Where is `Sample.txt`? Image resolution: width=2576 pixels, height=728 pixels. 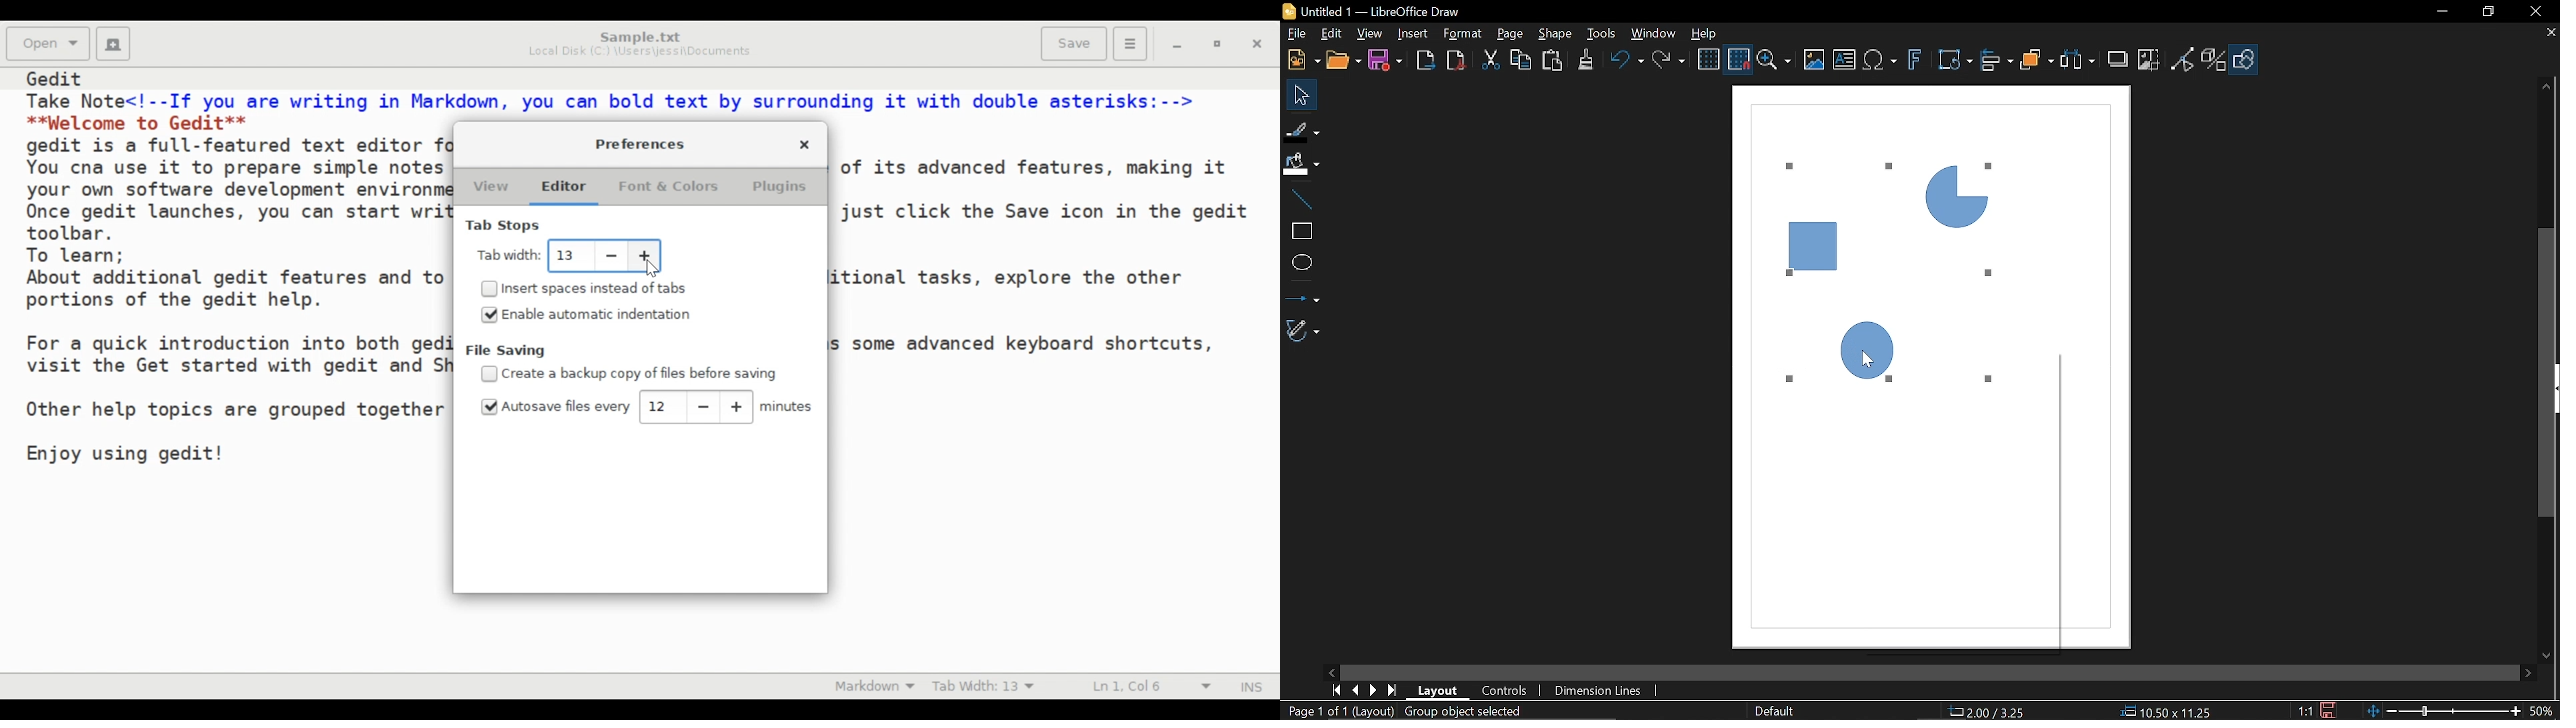
Sample.txt is located at coordinates (641, 35).